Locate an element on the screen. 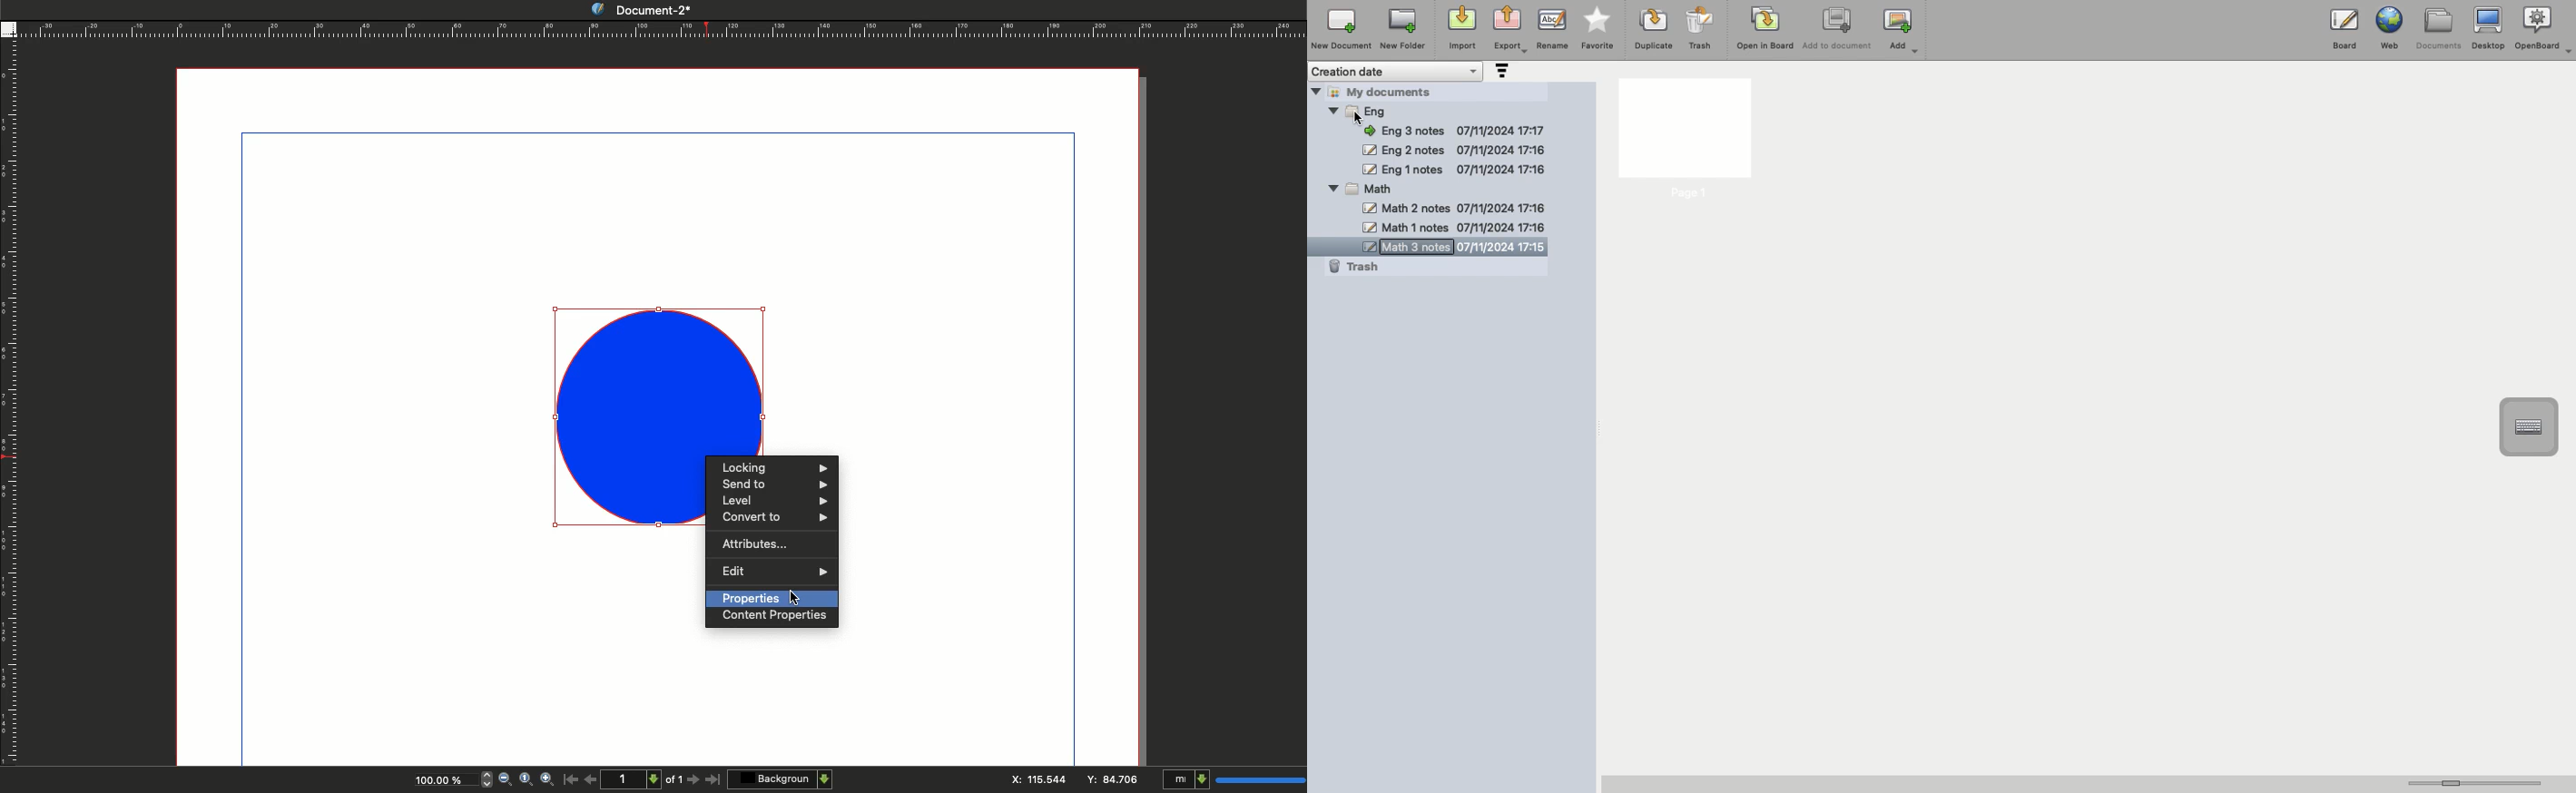 The height and width of the screenshot is (812, 2576). mI is located at coordinates (1231, 780).